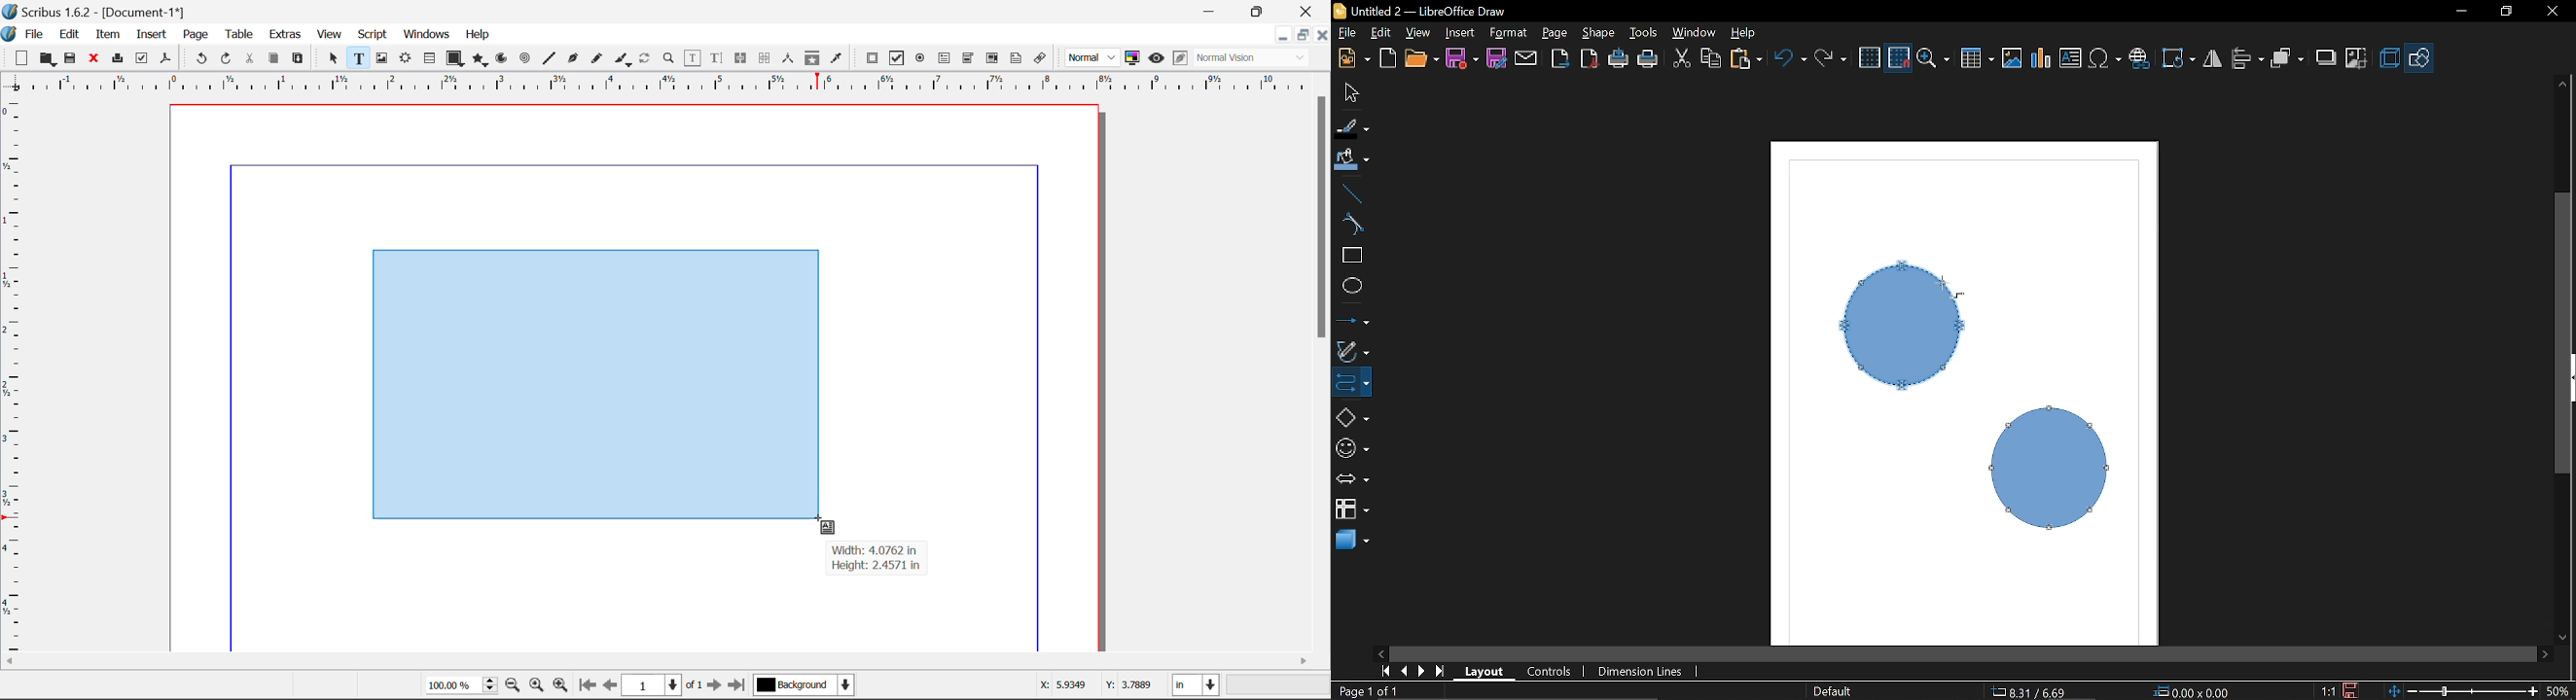  Describe the element at coordinates (1746, 57) in the screenshot. I see `Paste` at that location.